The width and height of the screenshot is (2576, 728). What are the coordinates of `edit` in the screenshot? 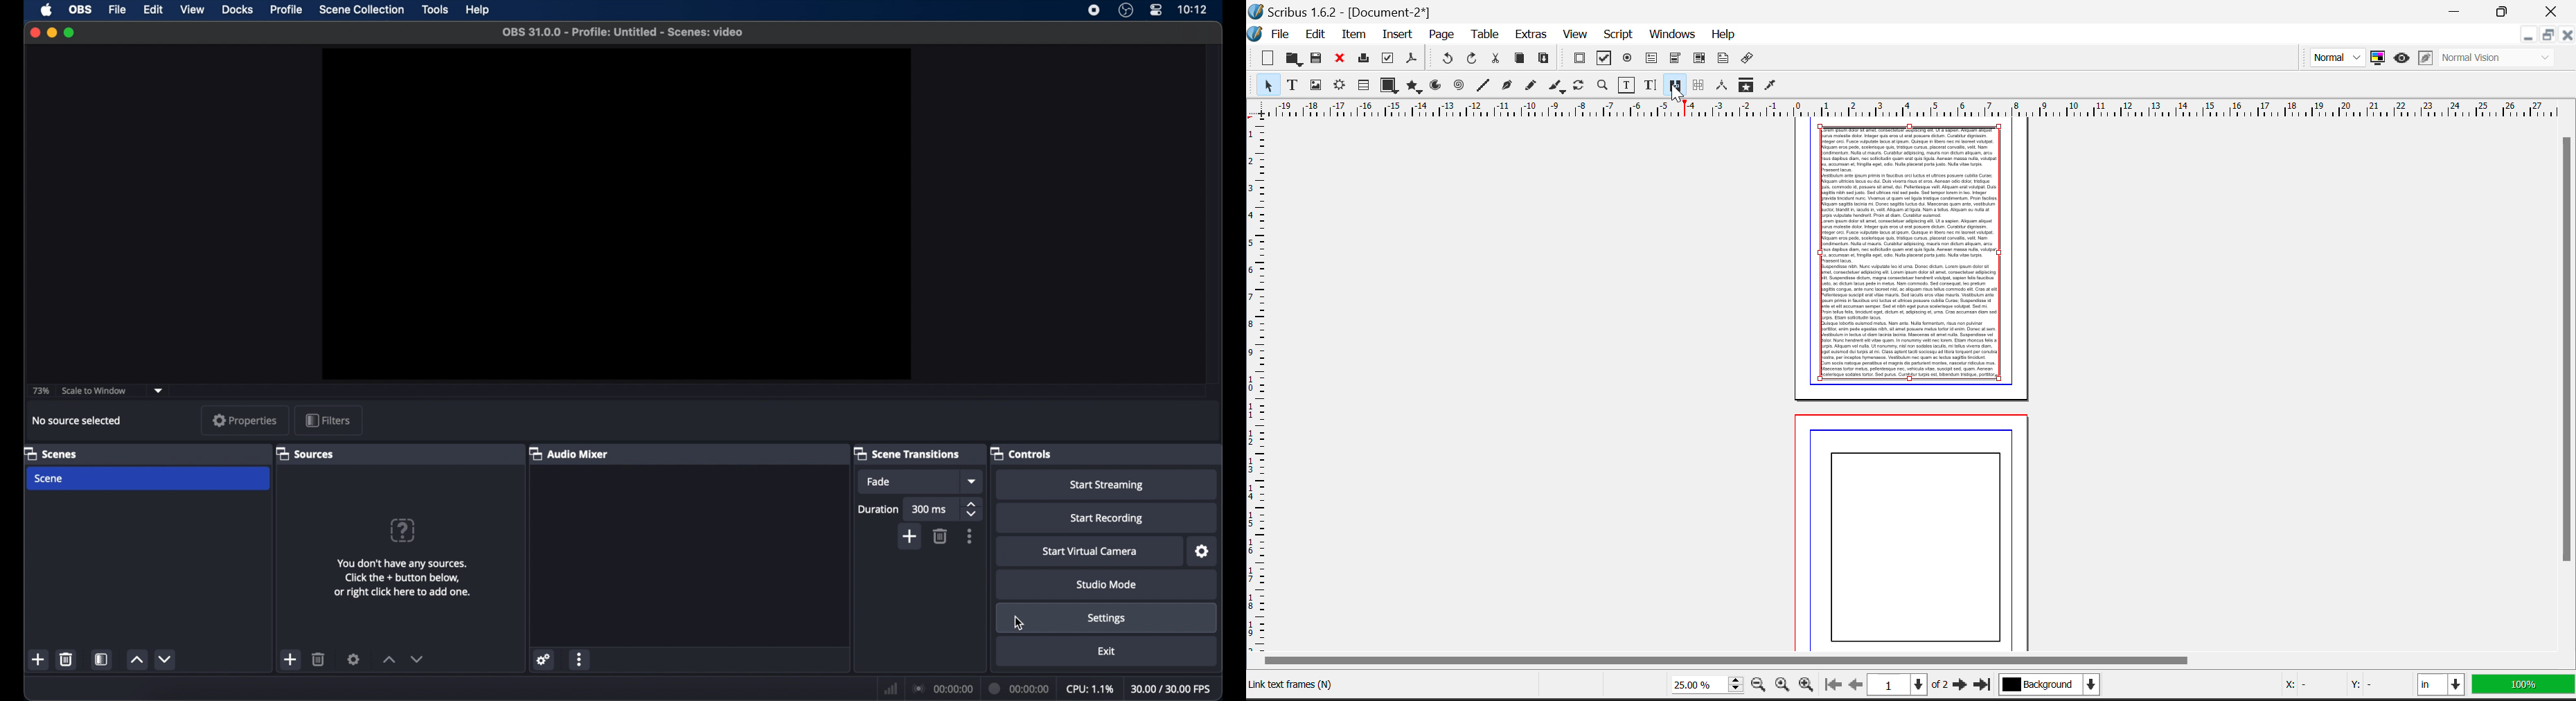 It's located at (153, 10).